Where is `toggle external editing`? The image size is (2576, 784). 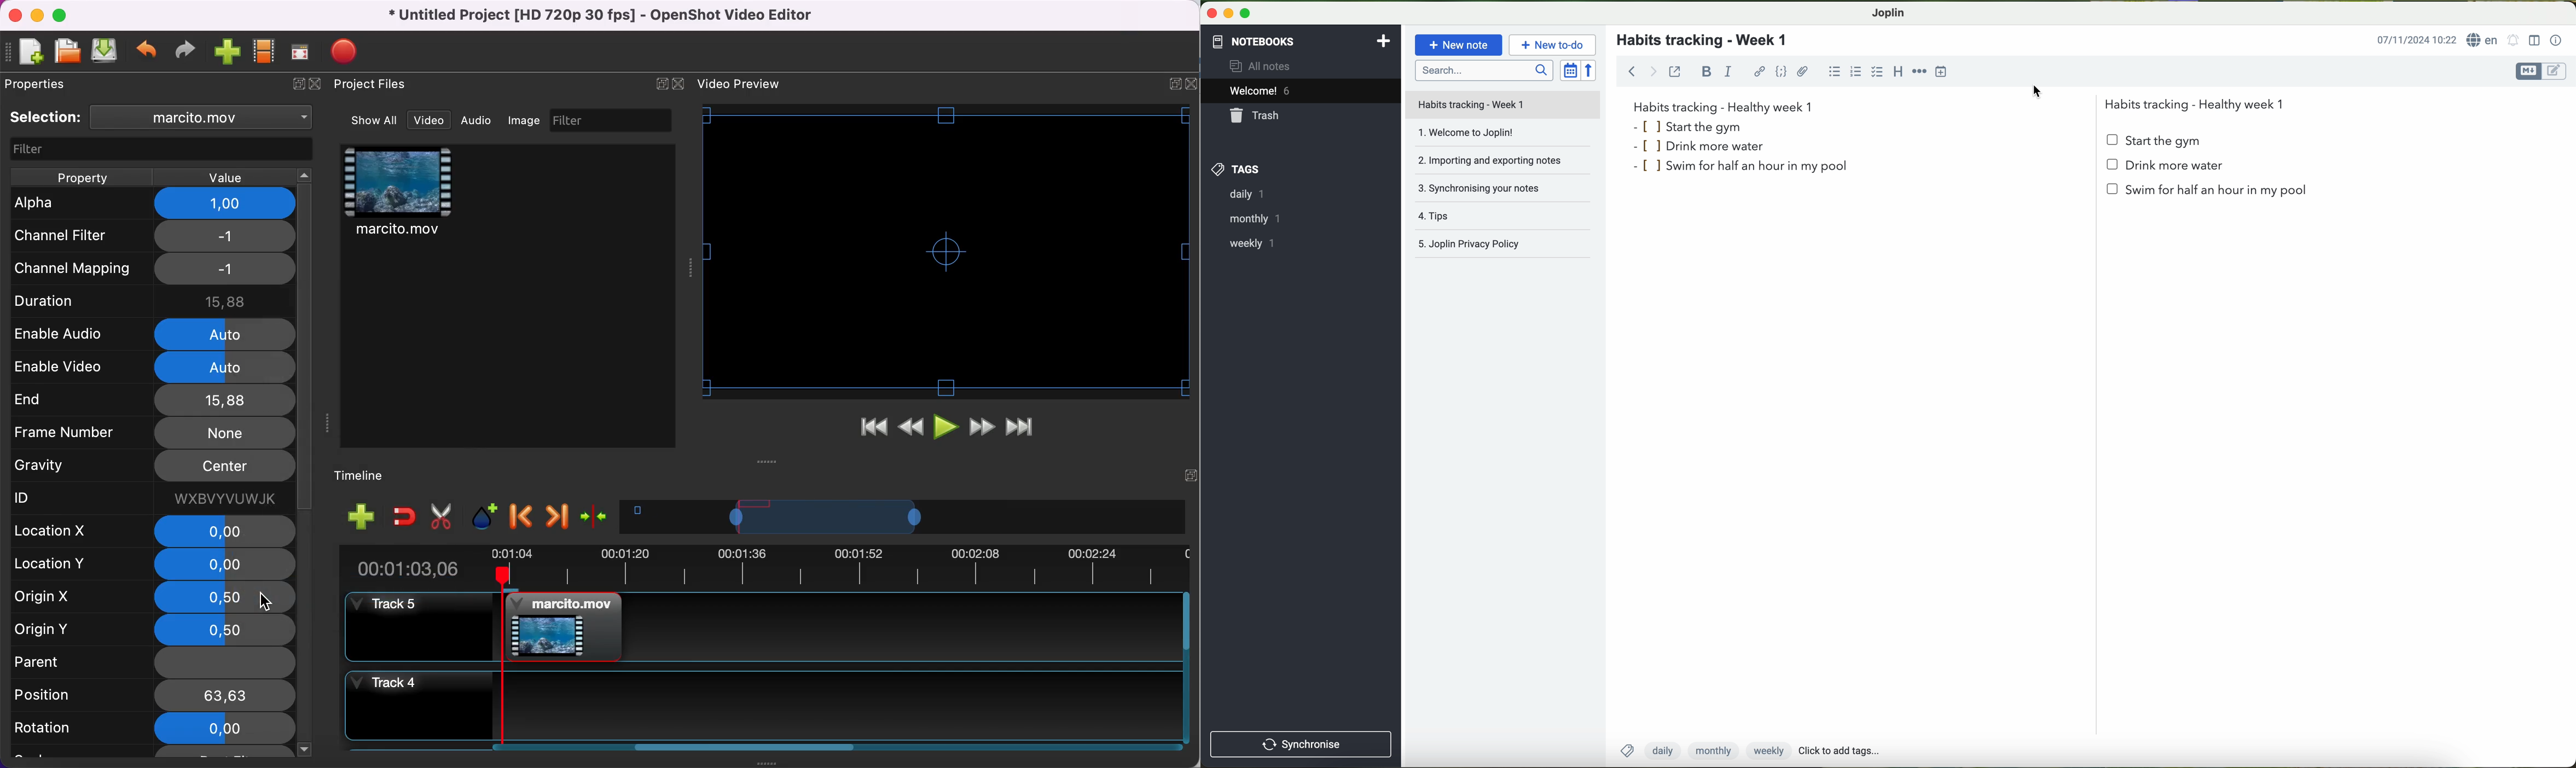 toggle external editing is located at coordinates (1675, 71).